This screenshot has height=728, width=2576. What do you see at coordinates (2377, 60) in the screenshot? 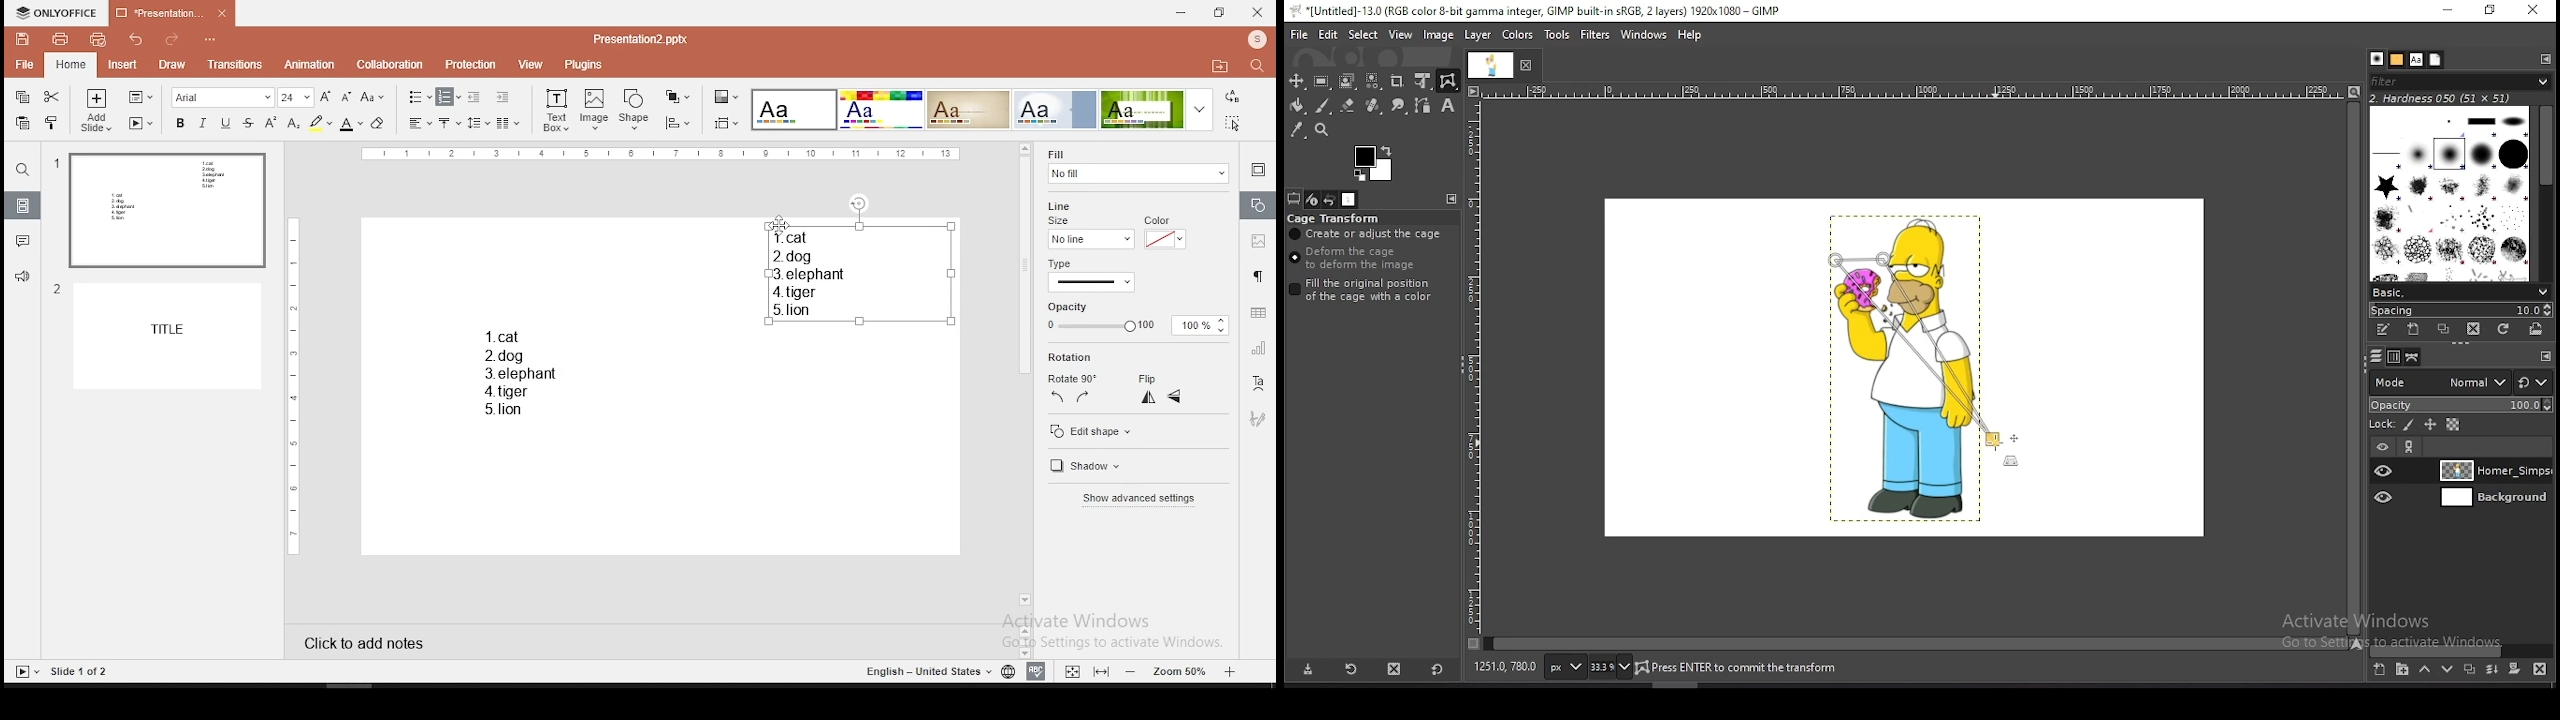
I see `brushes` at bounding box center [2377, 60].